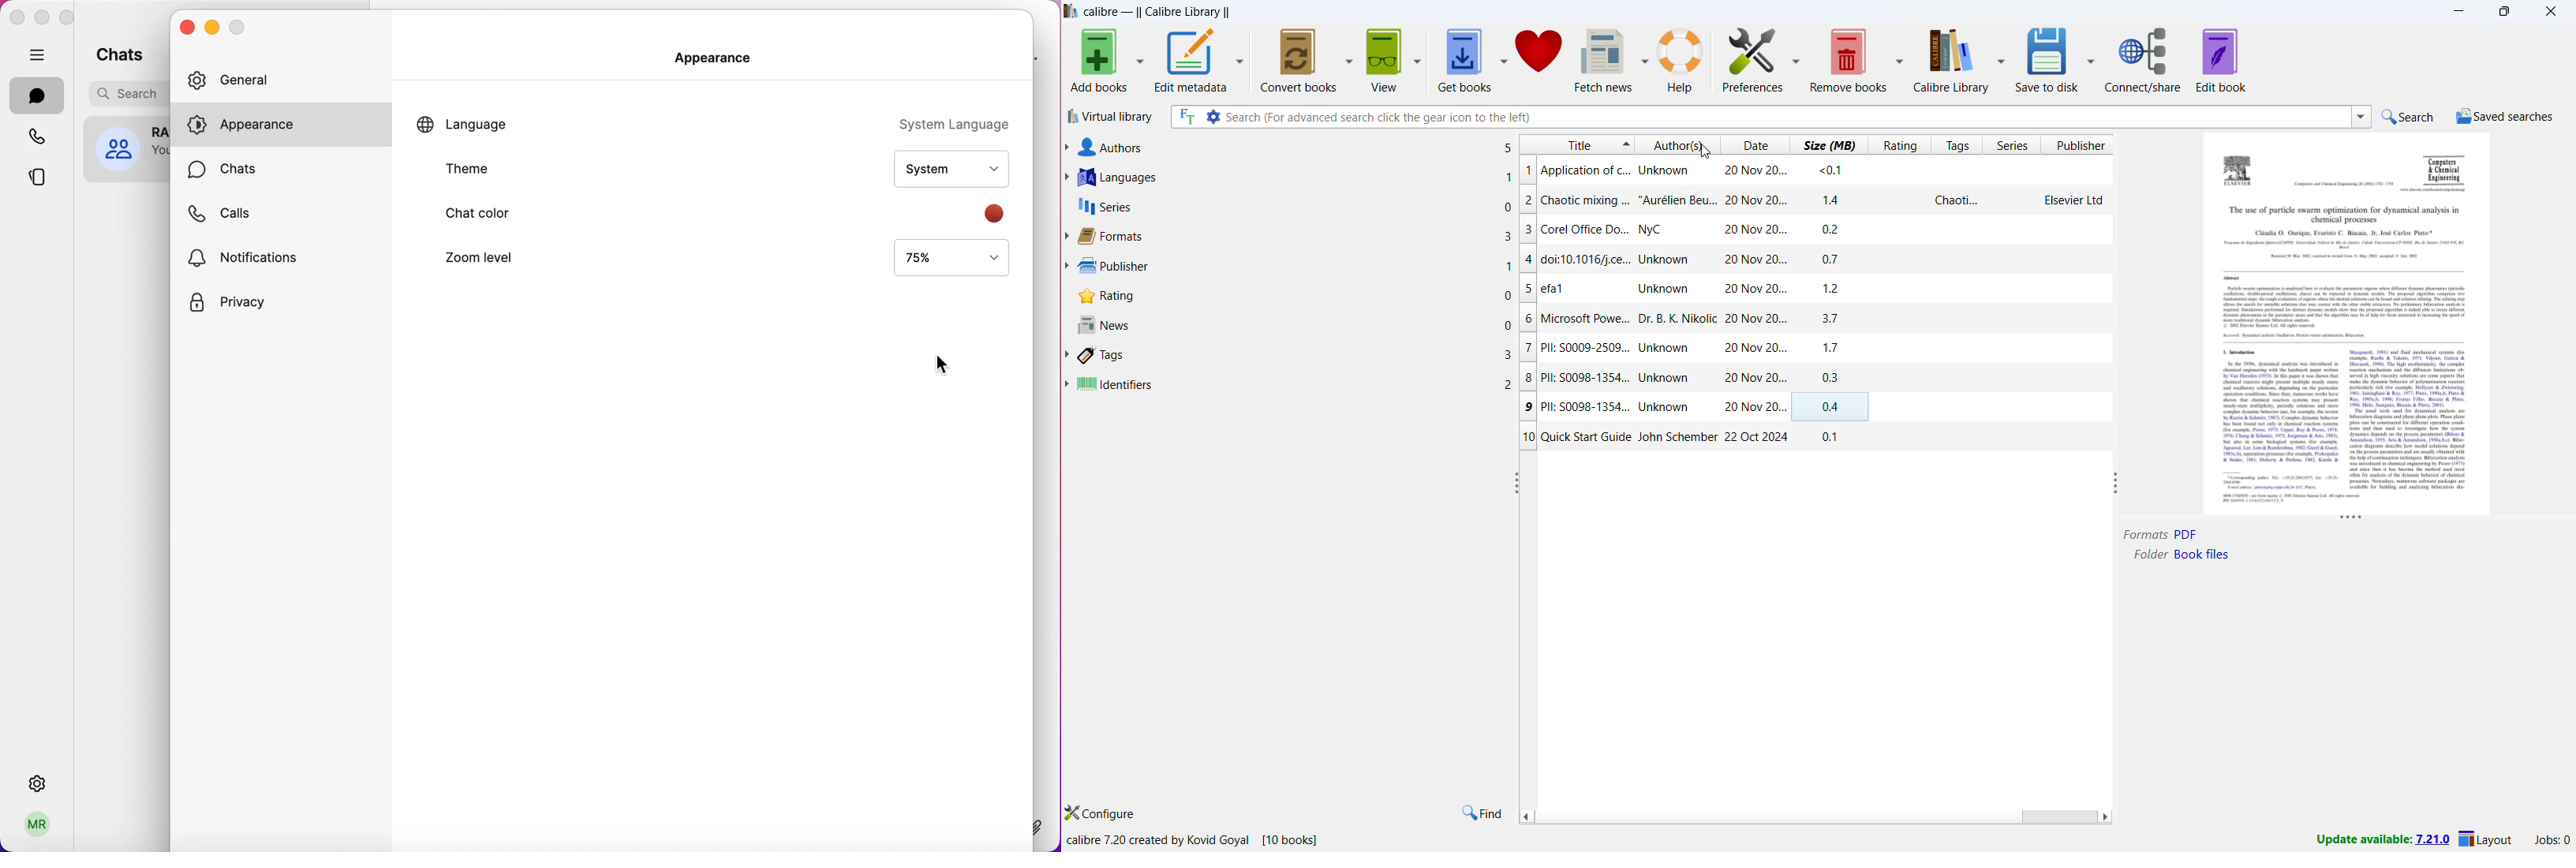  Describe the element at coordinates (1834, 258) in the screenshot. I see `07` at that location.